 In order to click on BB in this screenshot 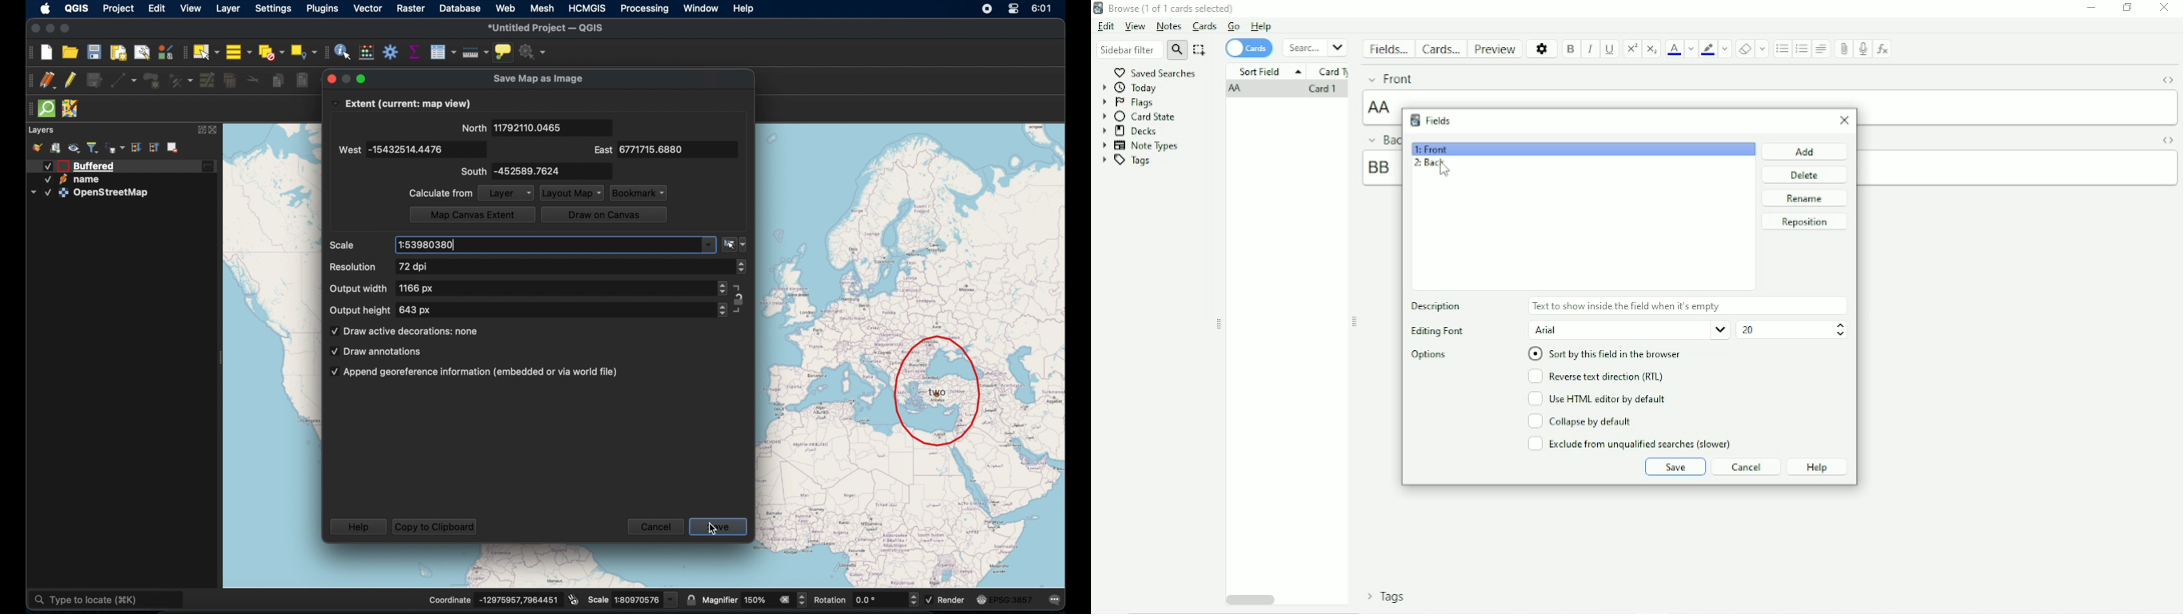, I will do `click(1379, 167)`.